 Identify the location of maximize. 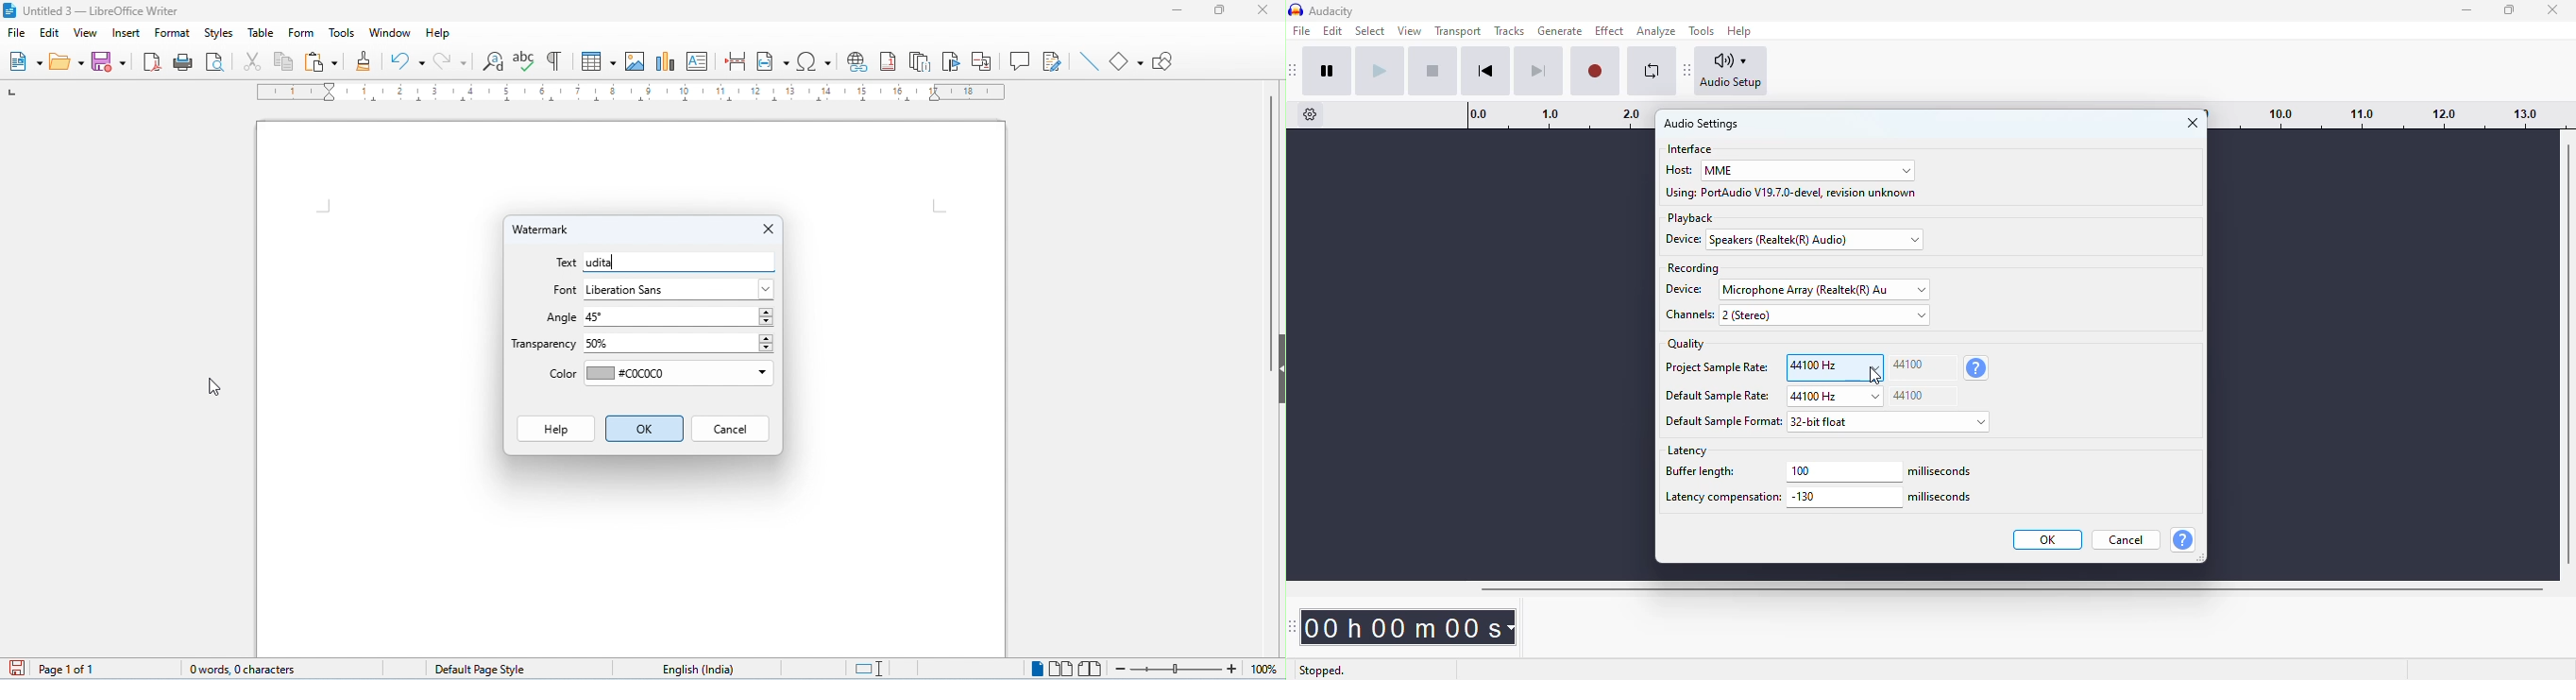
(1215, 10).